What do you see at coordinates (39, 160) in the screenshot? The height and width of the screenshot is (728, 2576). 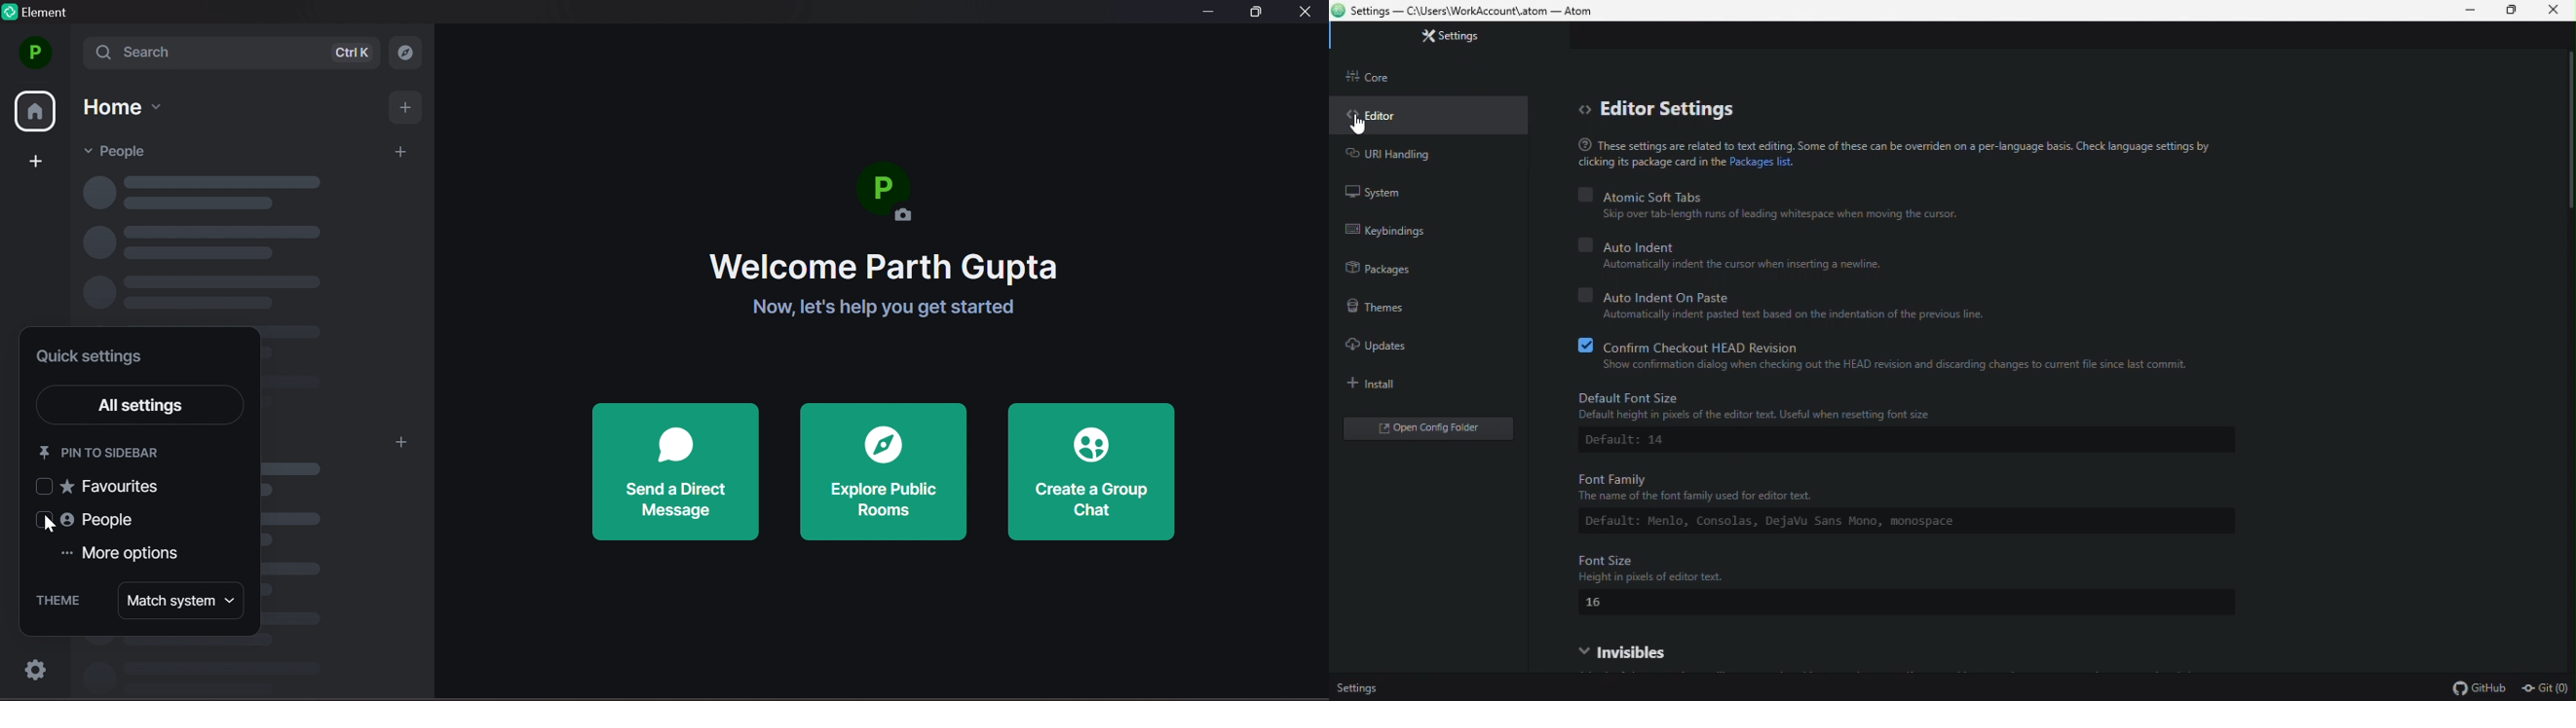 I see `add` at bounding box center [39, 160].